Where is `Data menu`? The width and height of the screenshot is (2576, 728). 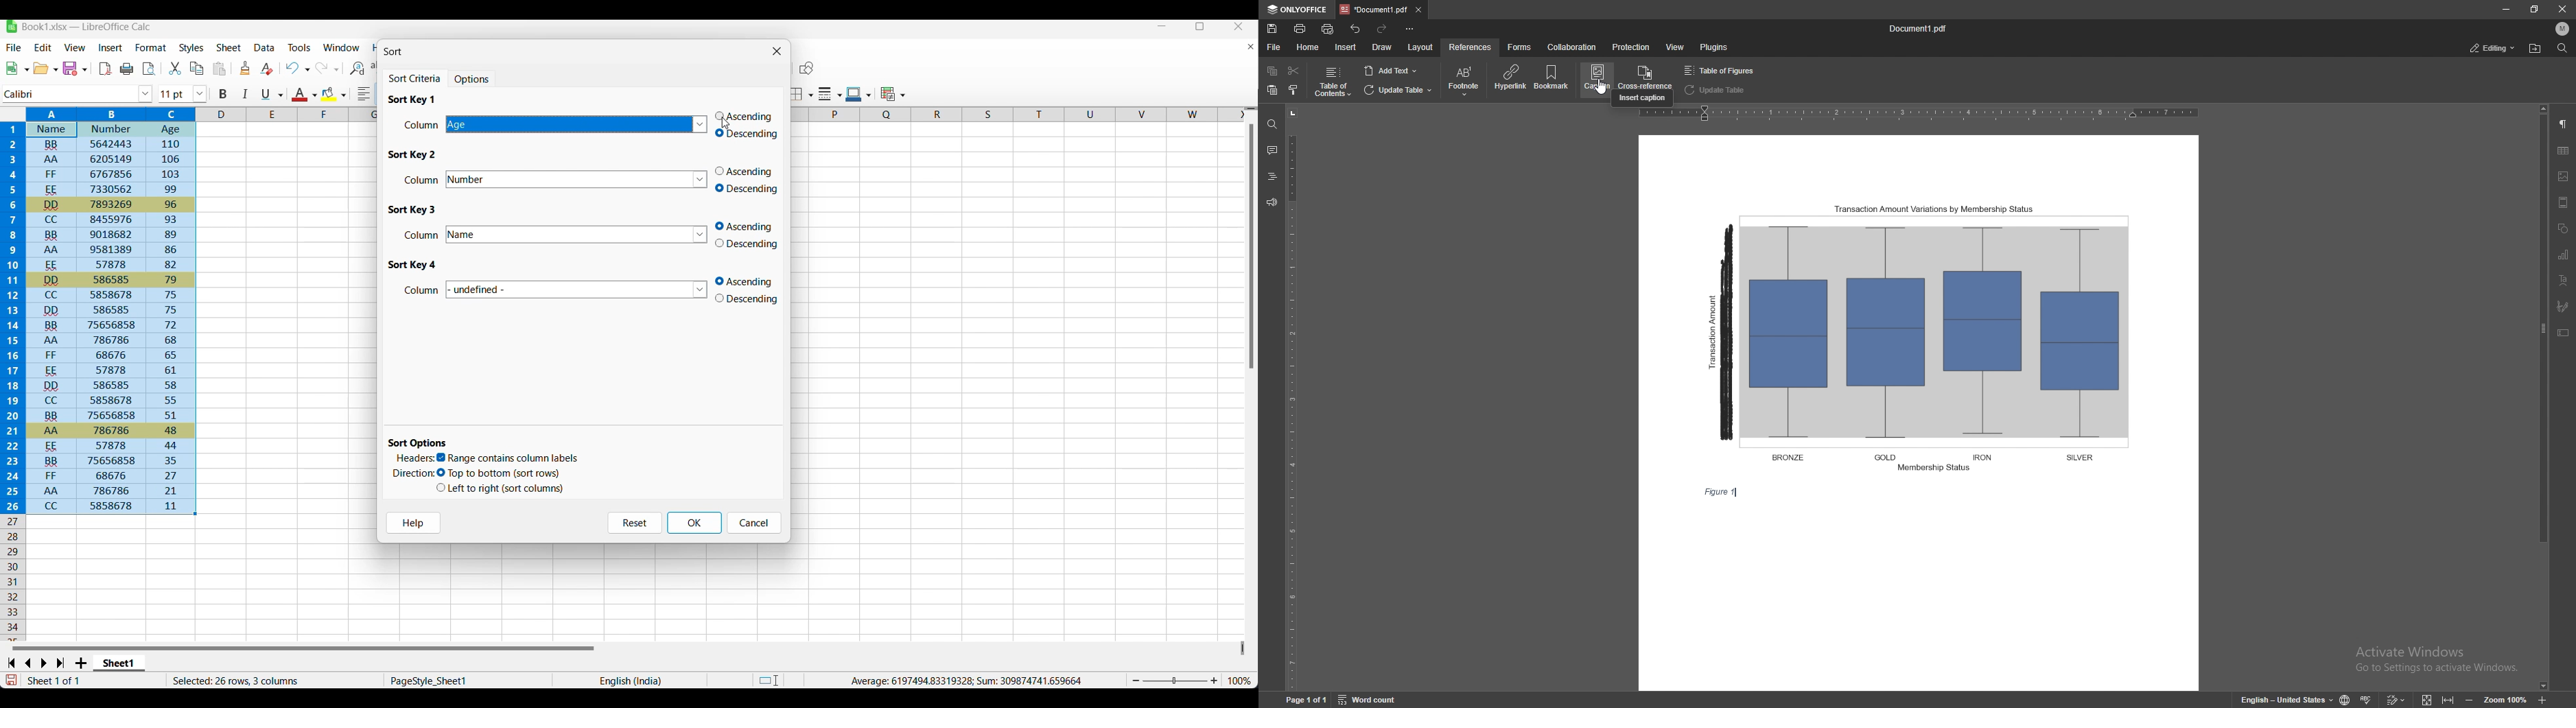
Data menu is located at coordinates (265, 48).